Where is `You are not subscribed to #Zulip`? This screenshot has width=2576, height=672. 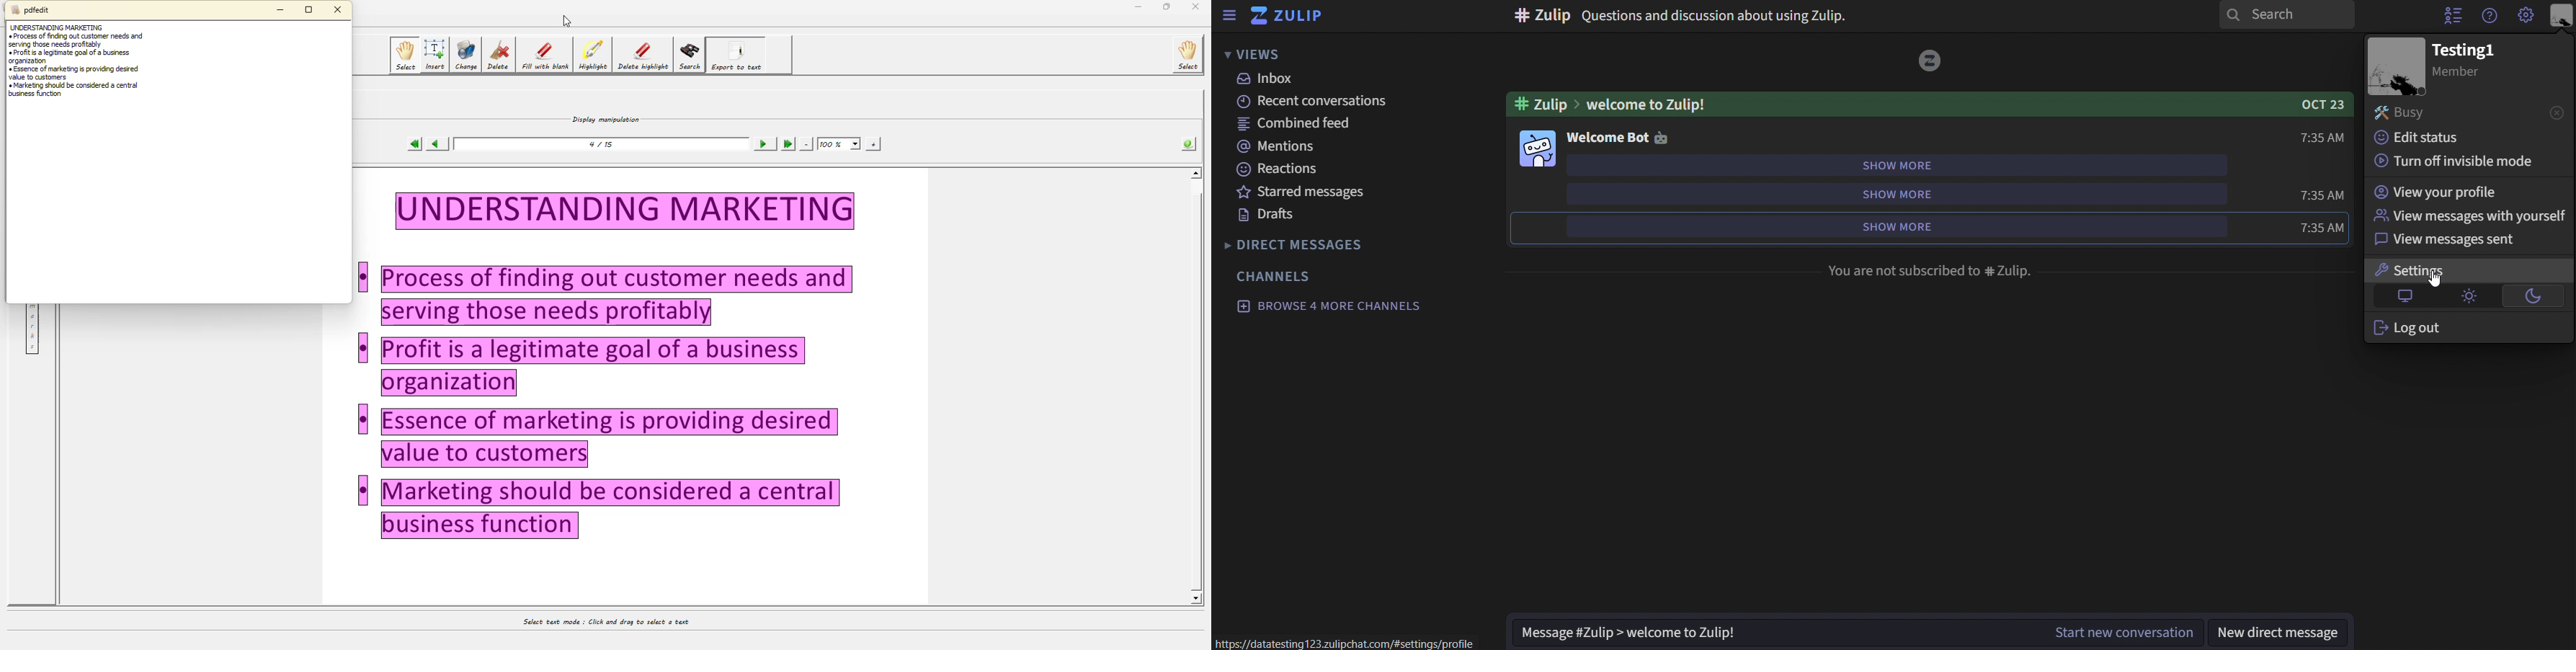 You are not subscribed to #Zulip is located at coordinates (1936, 269).